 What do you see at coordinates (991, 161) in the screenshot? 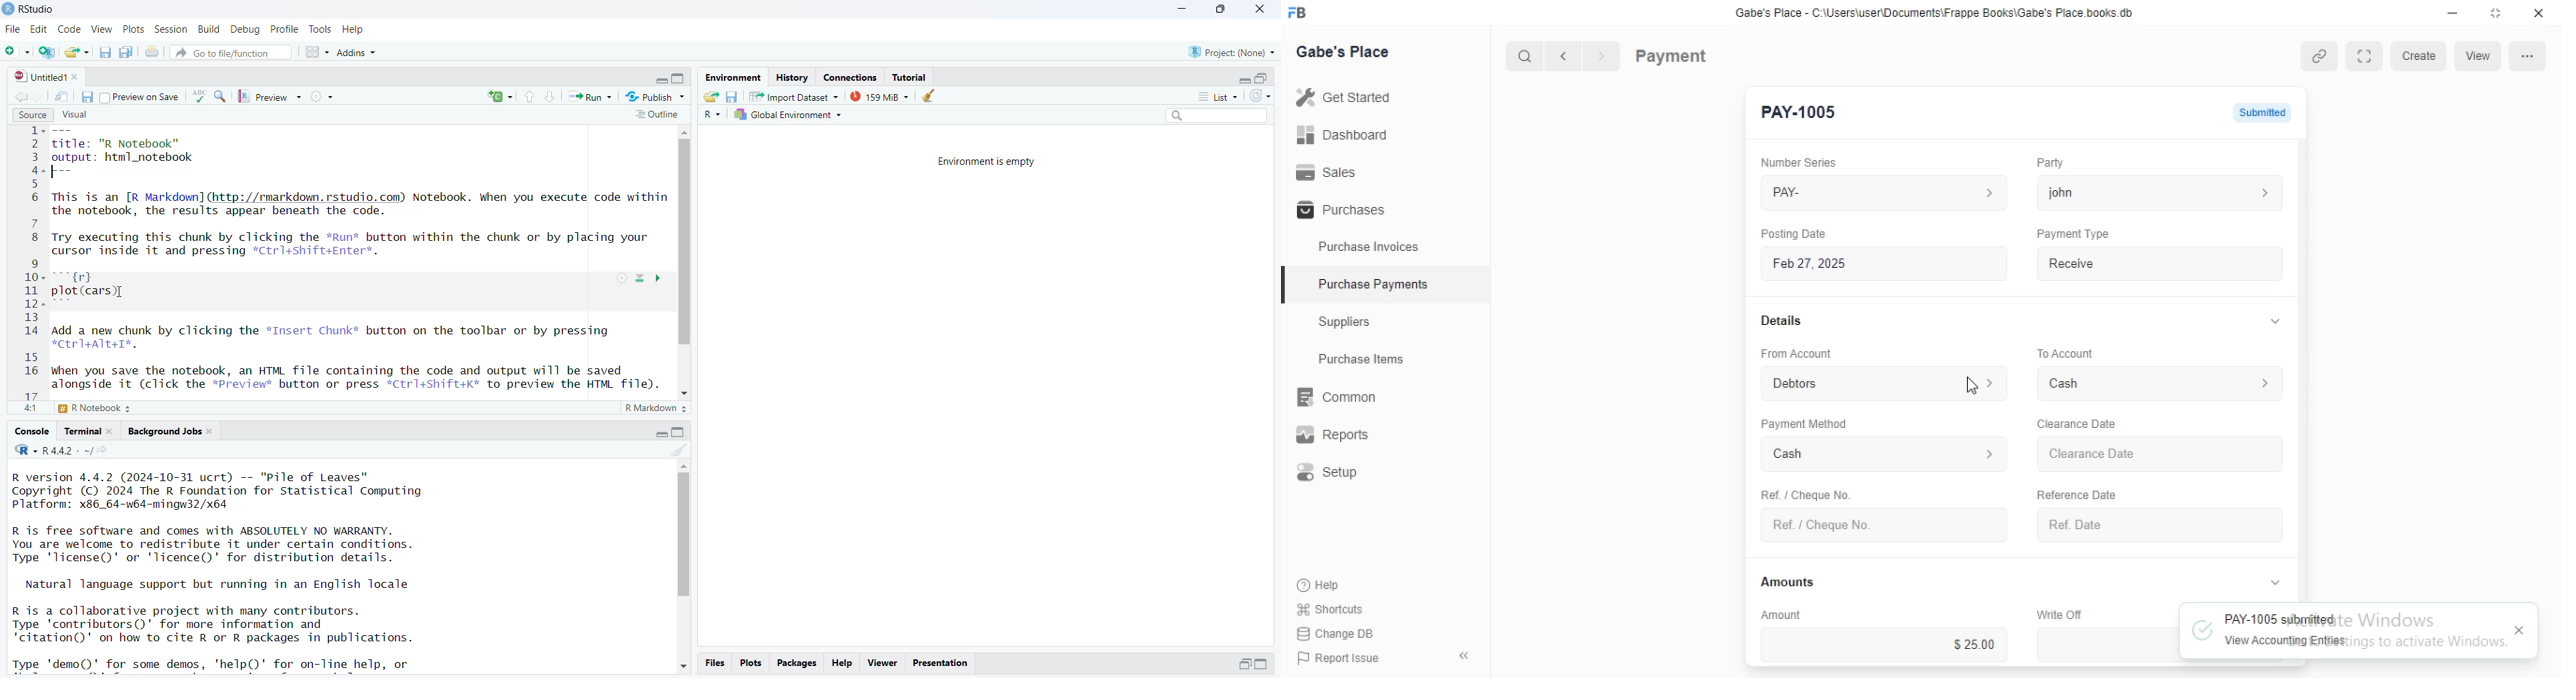
I see `Environment is empty` at bounding box center [991, 161].